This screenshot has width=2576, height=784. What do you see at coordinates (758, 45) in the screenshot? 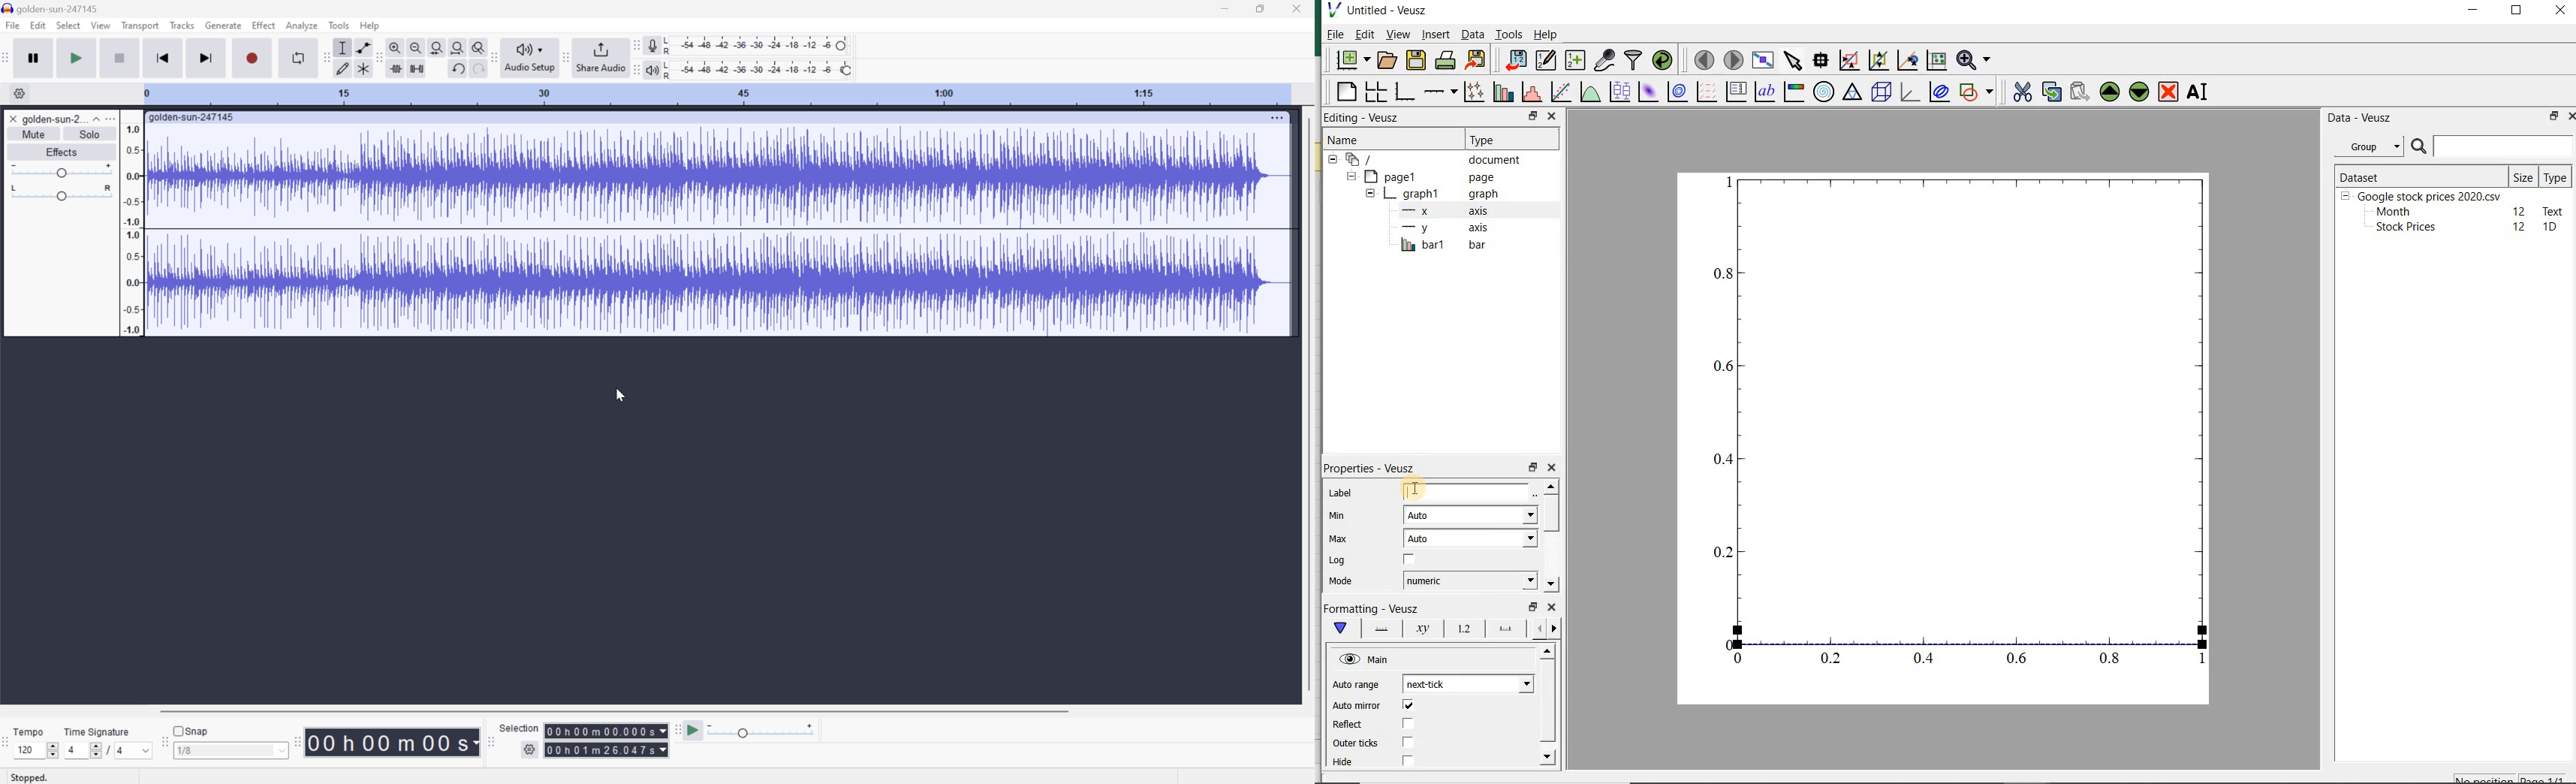
I see `Recording level: 62%` at bounding box center [758, 45].